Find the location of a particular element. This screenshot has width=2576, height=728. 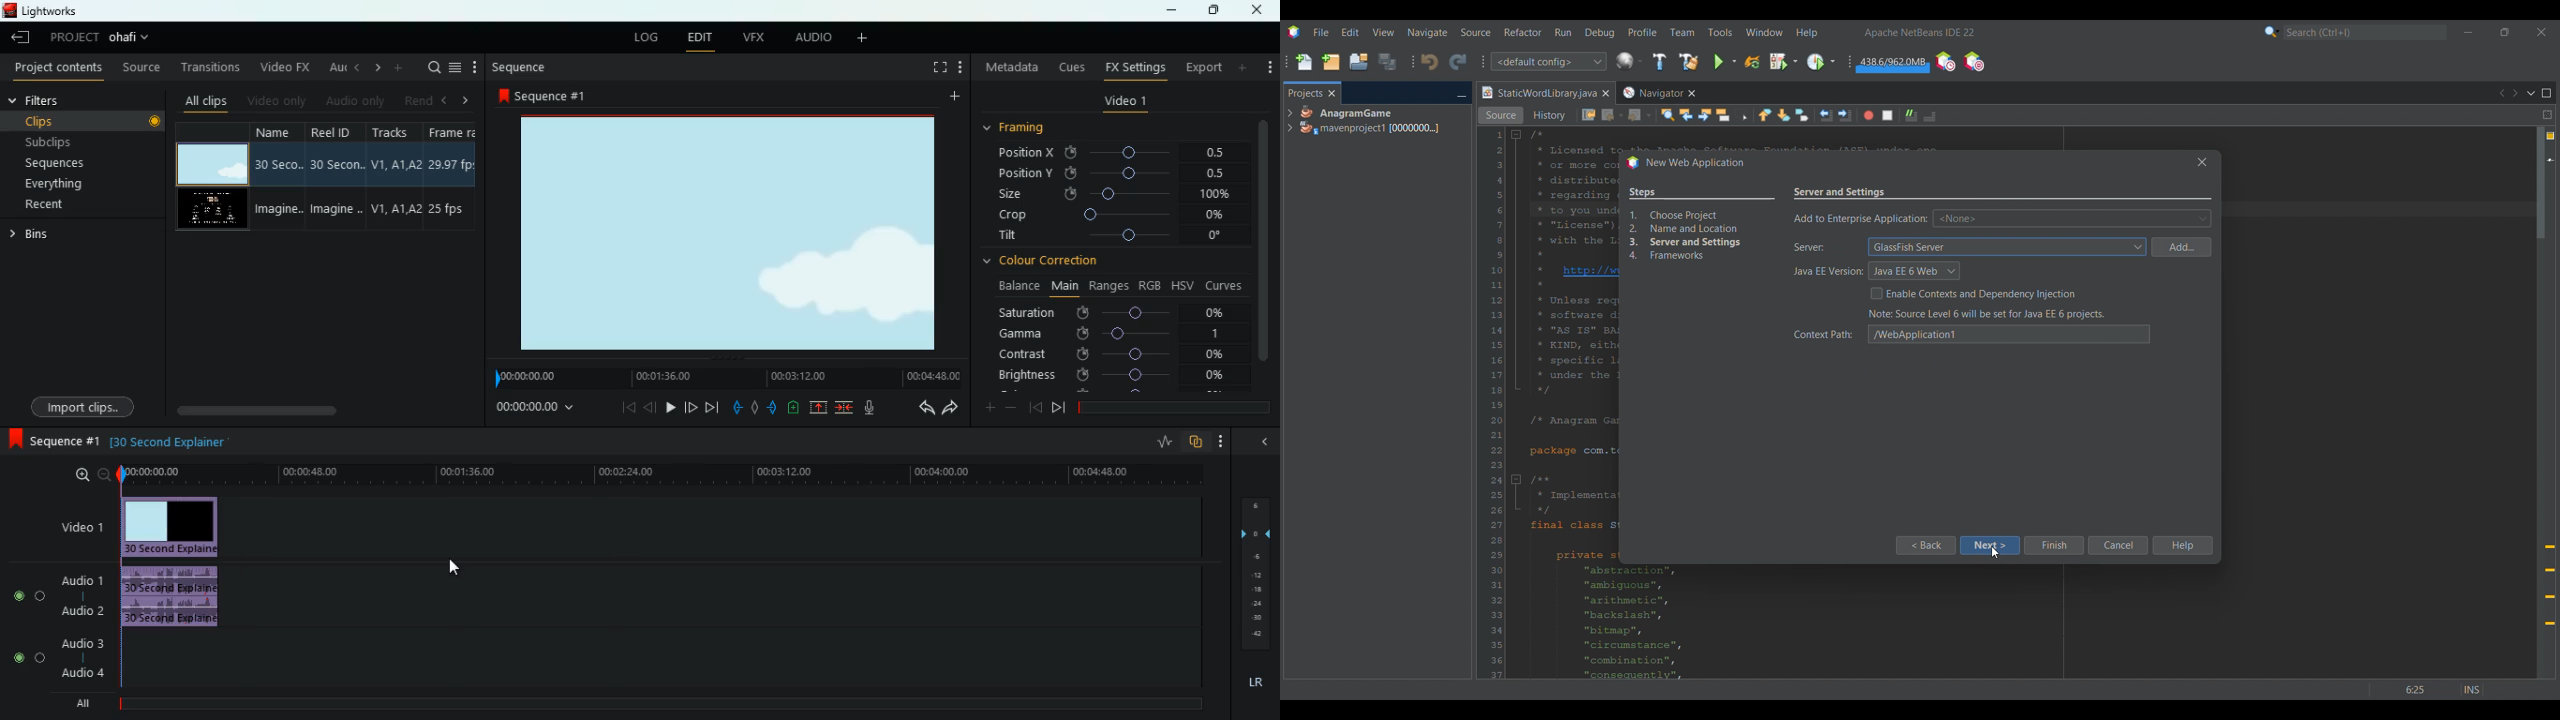

left is located at coordinates (354, 68).